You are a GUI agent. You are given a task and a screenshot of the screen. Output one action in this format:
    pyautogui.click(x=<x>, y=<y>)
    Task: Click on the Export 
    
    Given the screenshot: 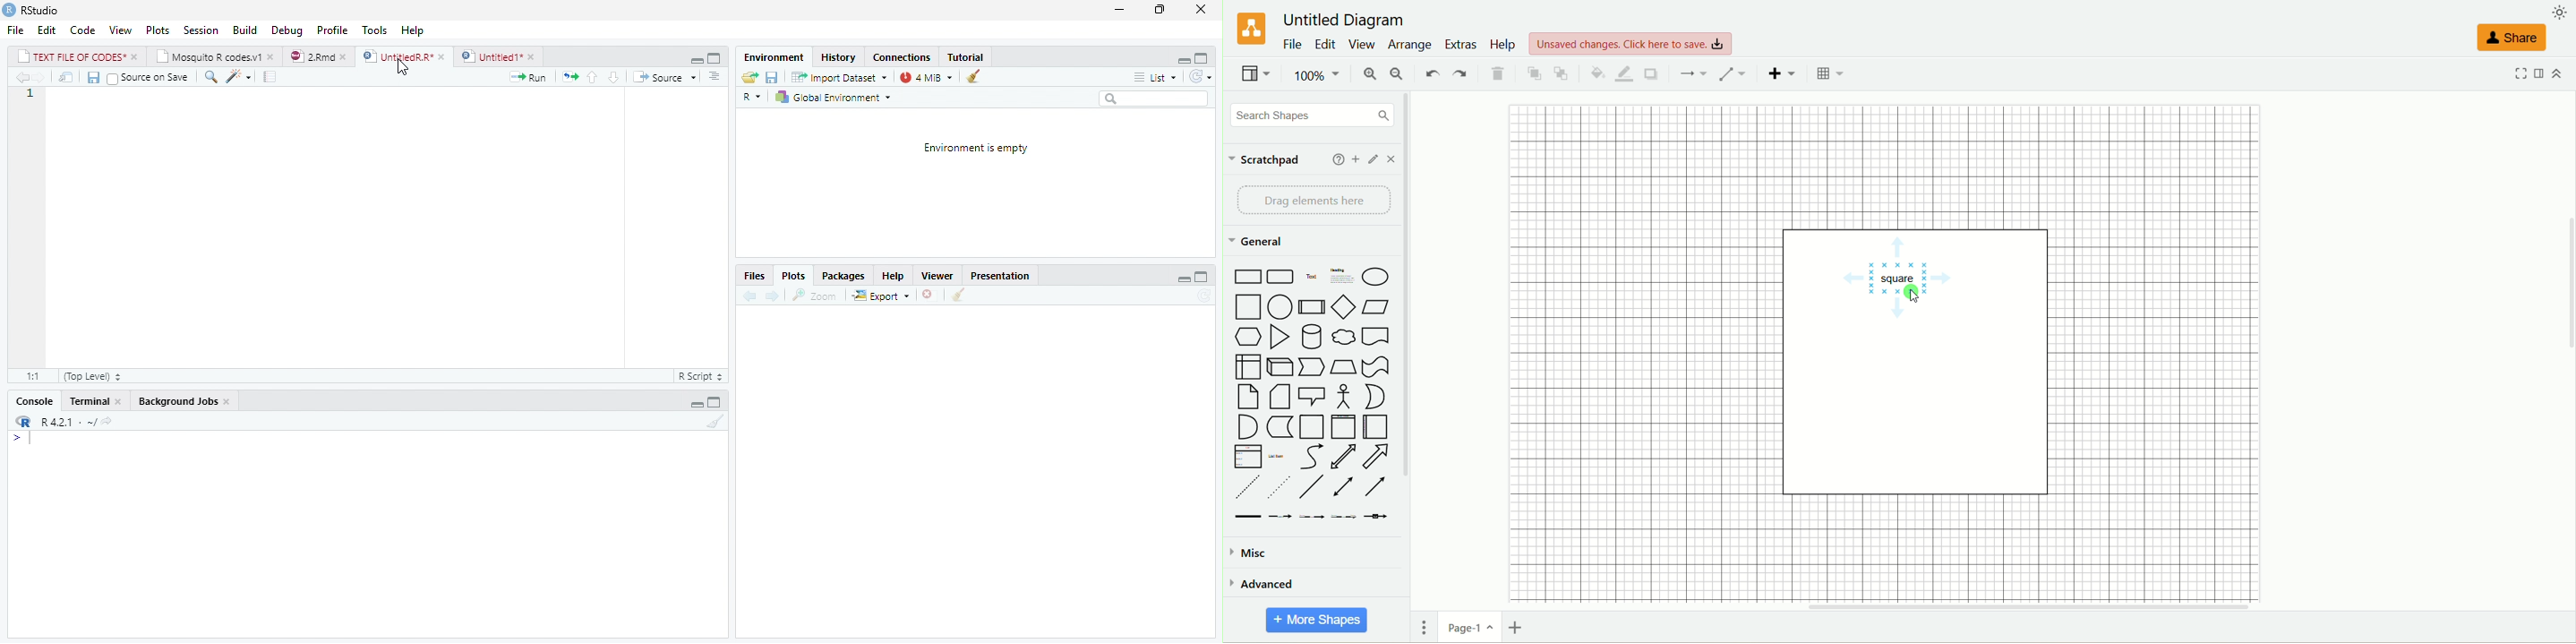 What is the action you would take?
    pyautogui.click(x=880, y=296)
    